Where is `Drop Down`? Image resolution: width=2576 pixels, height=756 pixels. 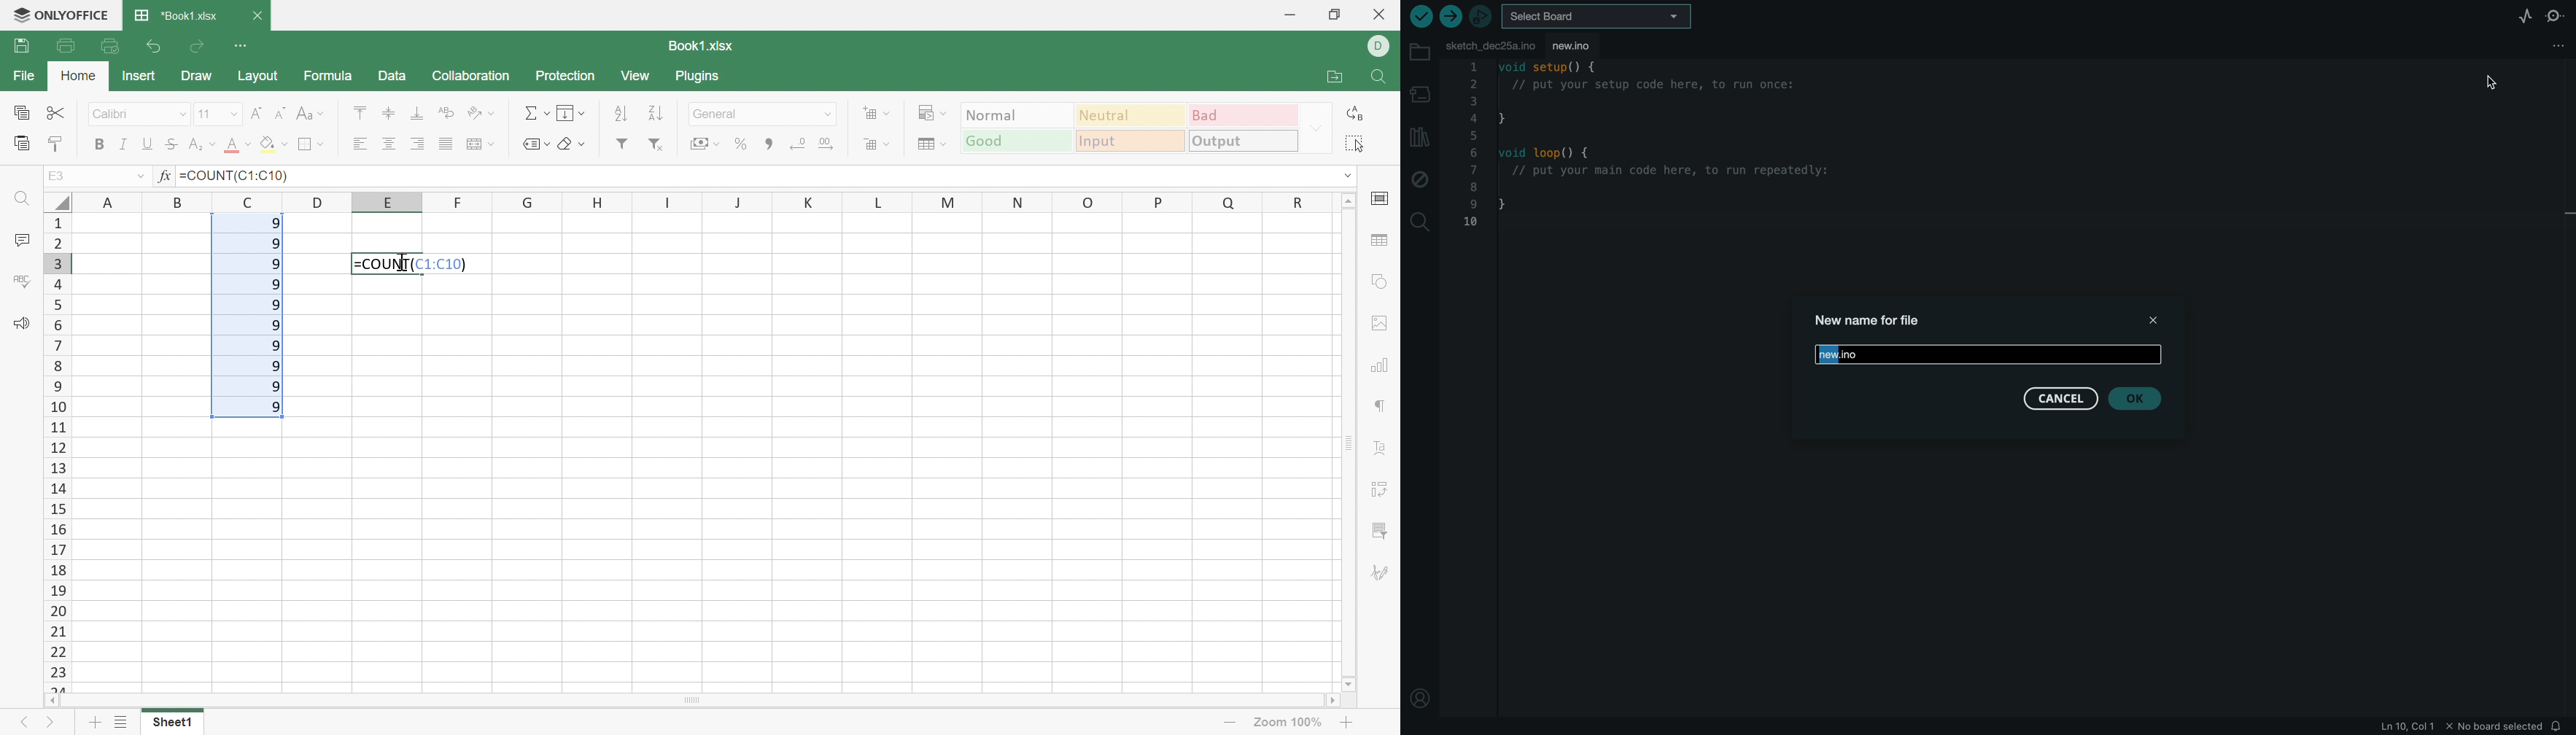
Drop Down is located at coordinates (182, 113).